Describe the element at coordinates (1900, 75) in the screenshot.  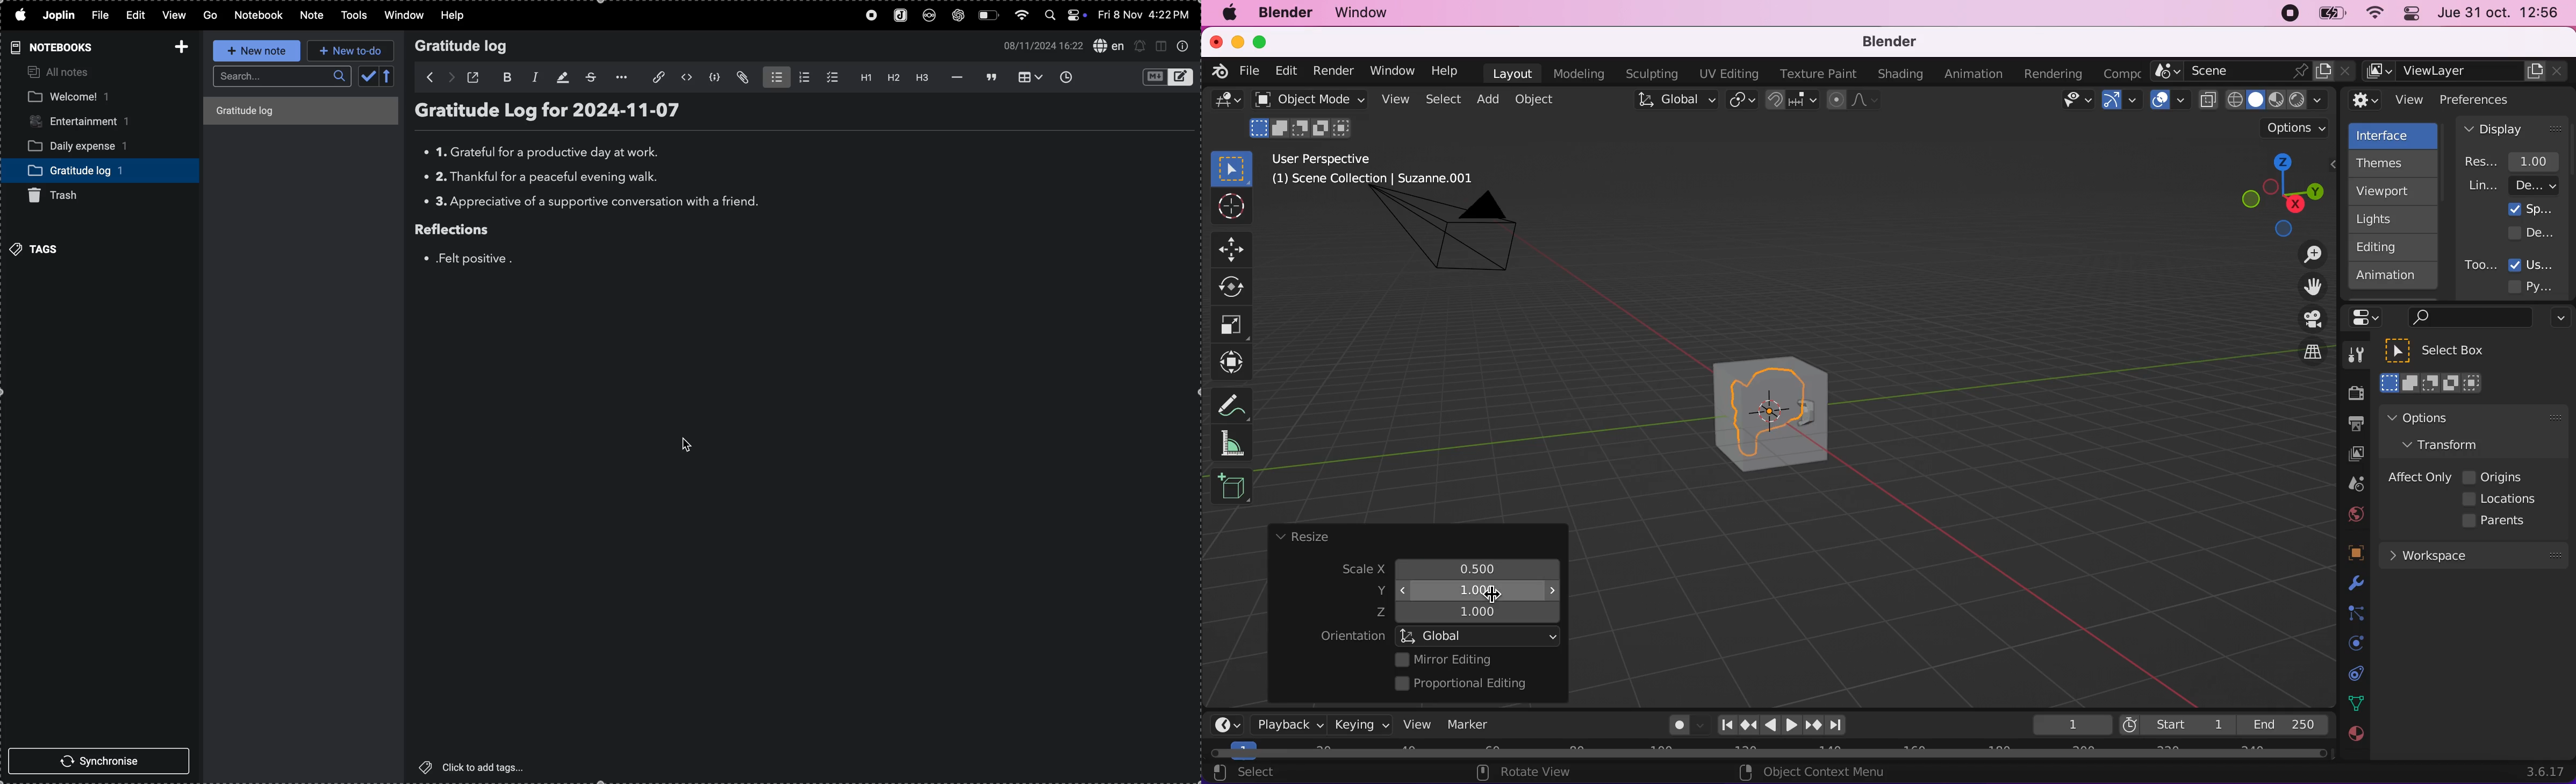
I see `shading` at that location.